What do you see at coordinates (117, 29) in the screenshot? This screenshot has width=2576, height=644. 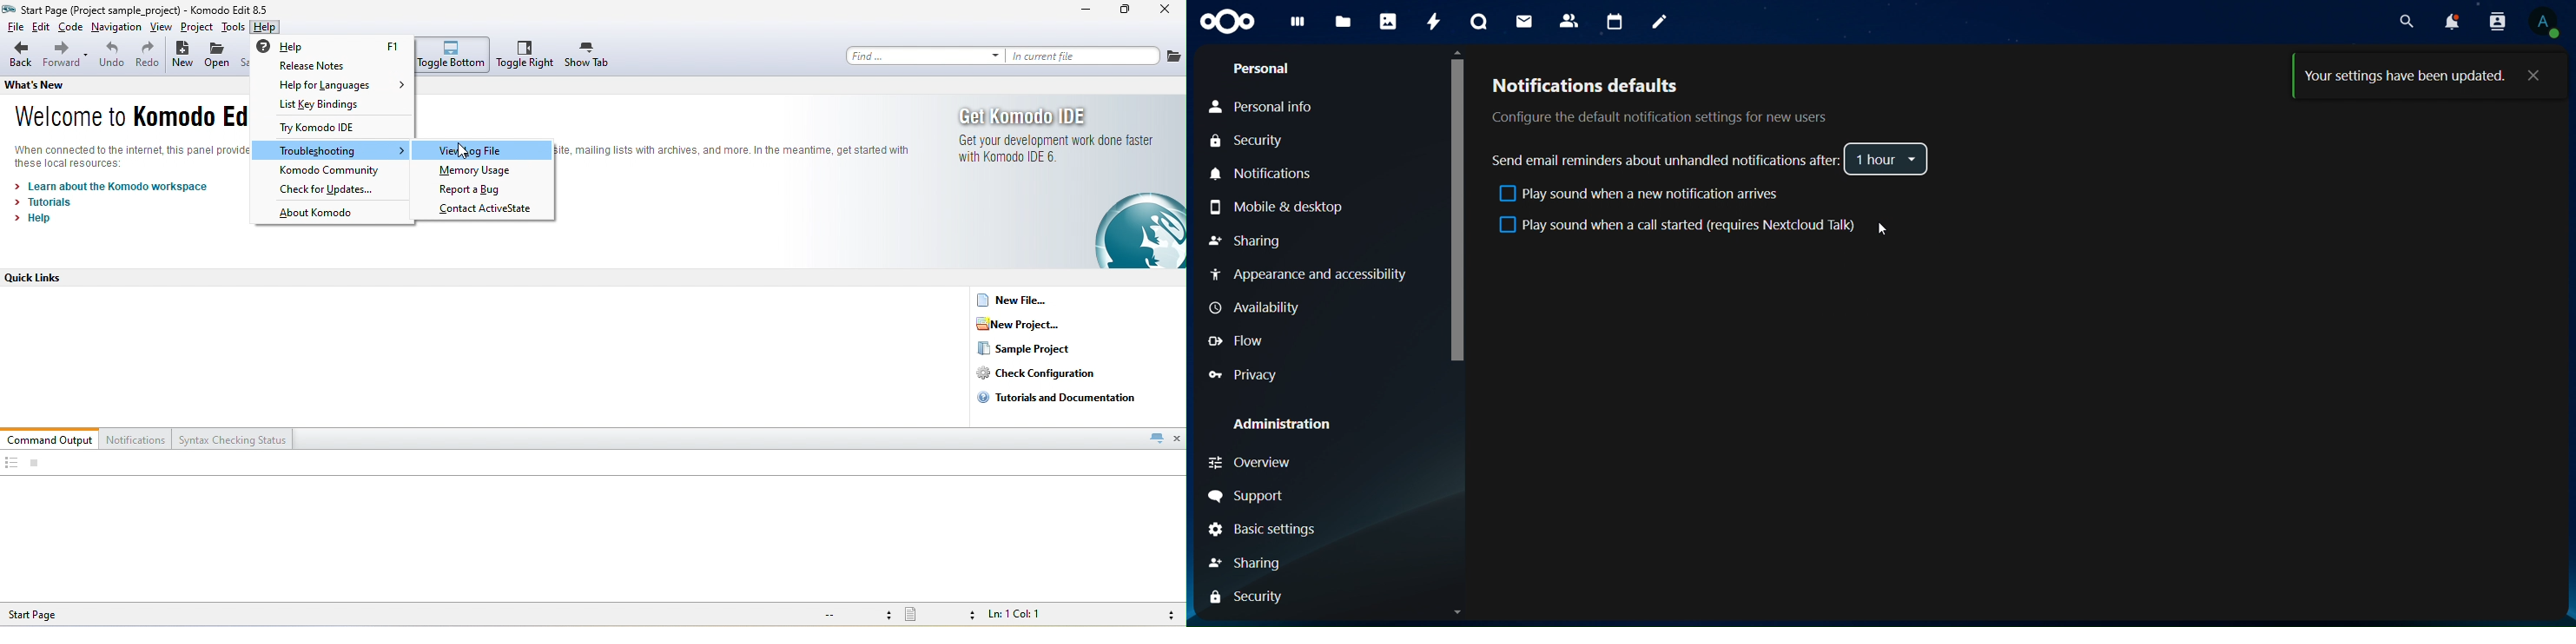 I see `navigation` at bounding box center [117, 29].